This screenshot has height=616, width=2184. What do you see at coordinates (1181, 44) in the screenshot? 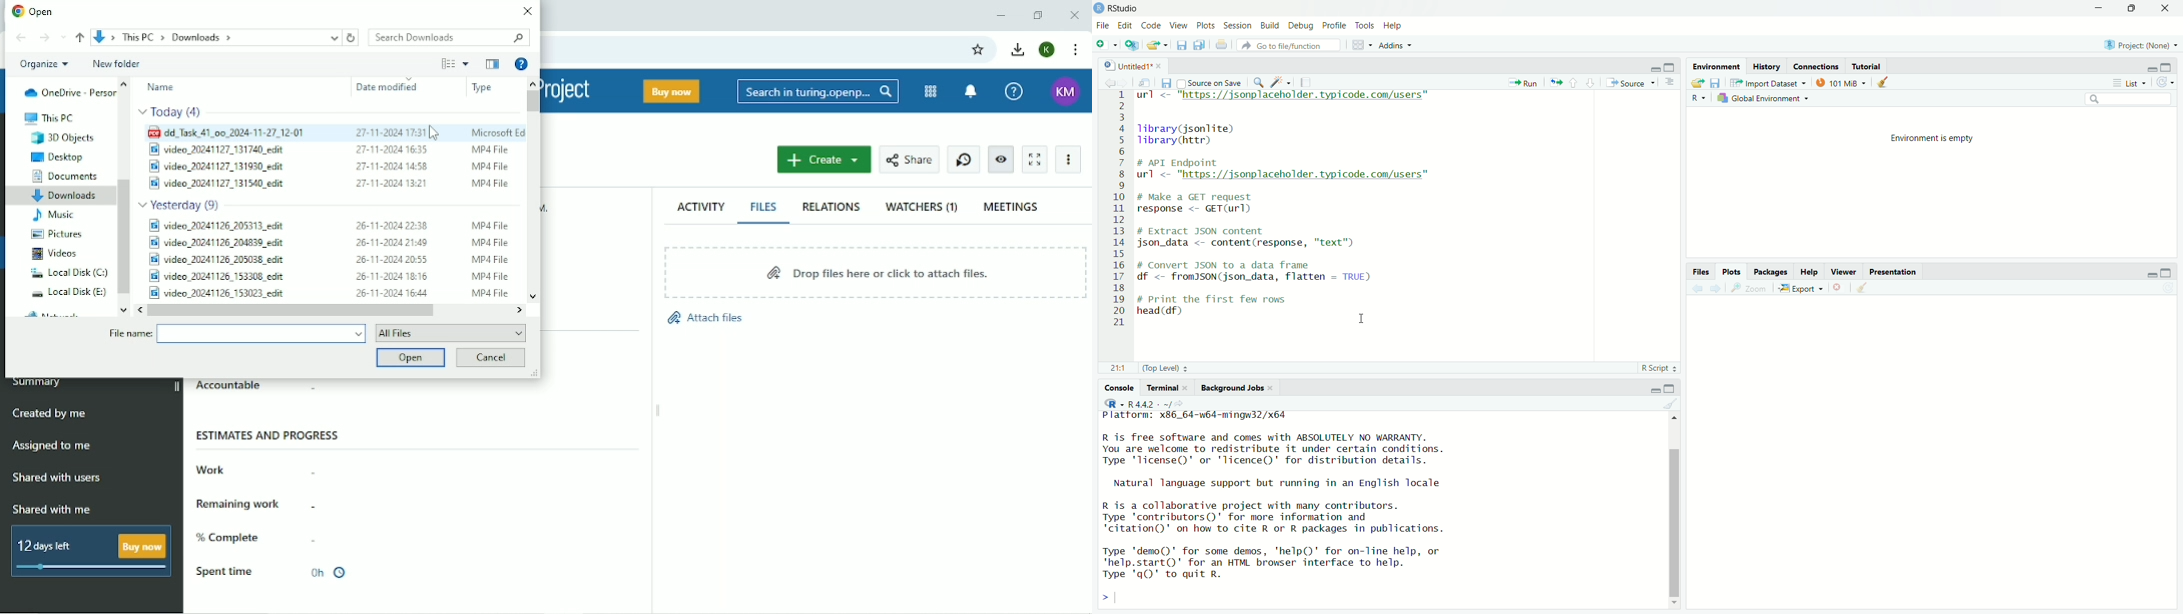
I see `Save` at bounding box center [1181, 44].